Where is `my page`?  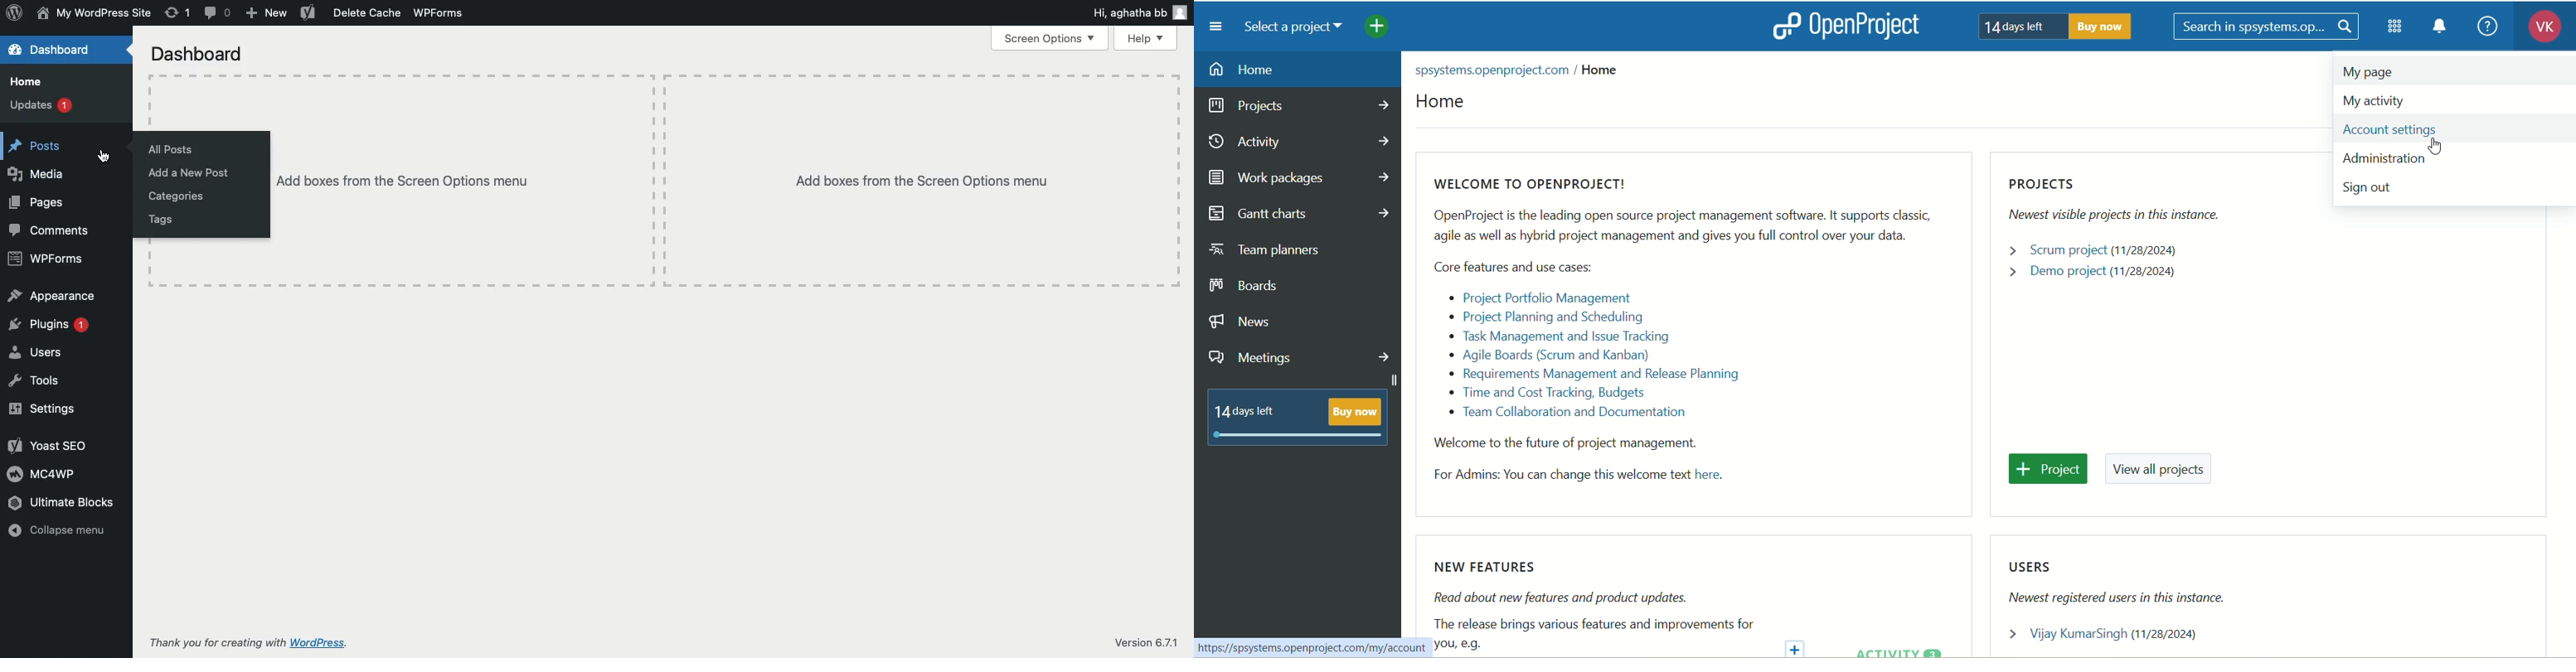 my page is located at coordinates (2379, 73).